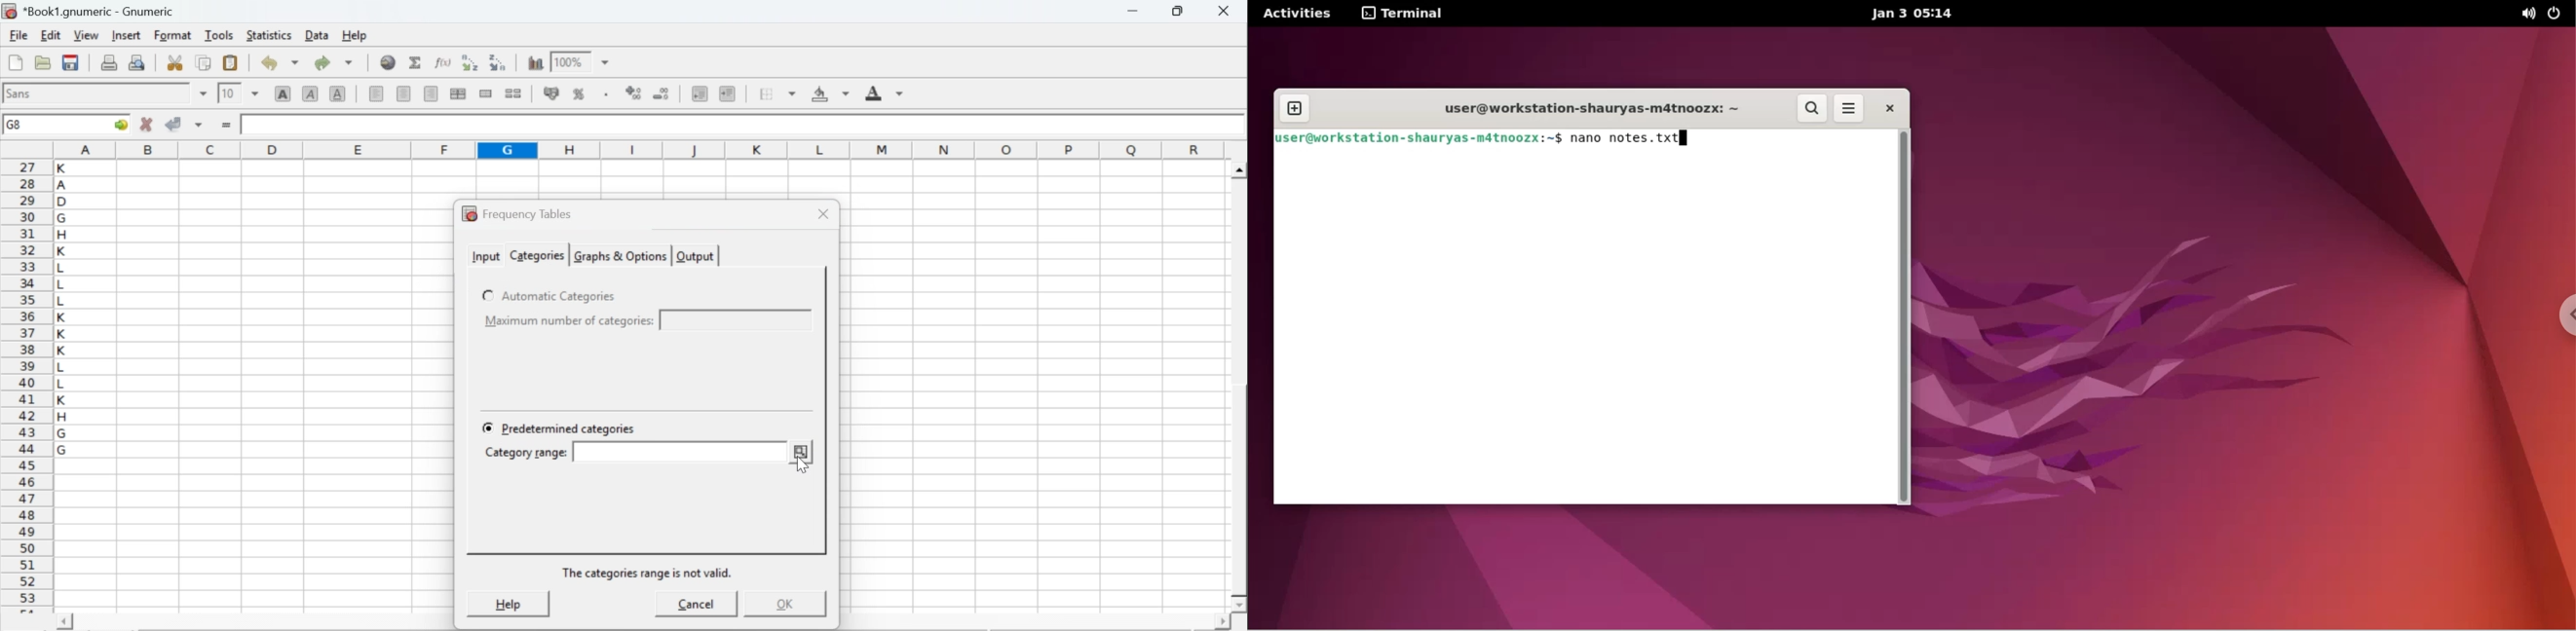 The height and width of the screenshot is (644, 2576). What do you see at coordinates (485, 255) in the screenshot?
I see `input` at bounding box center [485, 255].